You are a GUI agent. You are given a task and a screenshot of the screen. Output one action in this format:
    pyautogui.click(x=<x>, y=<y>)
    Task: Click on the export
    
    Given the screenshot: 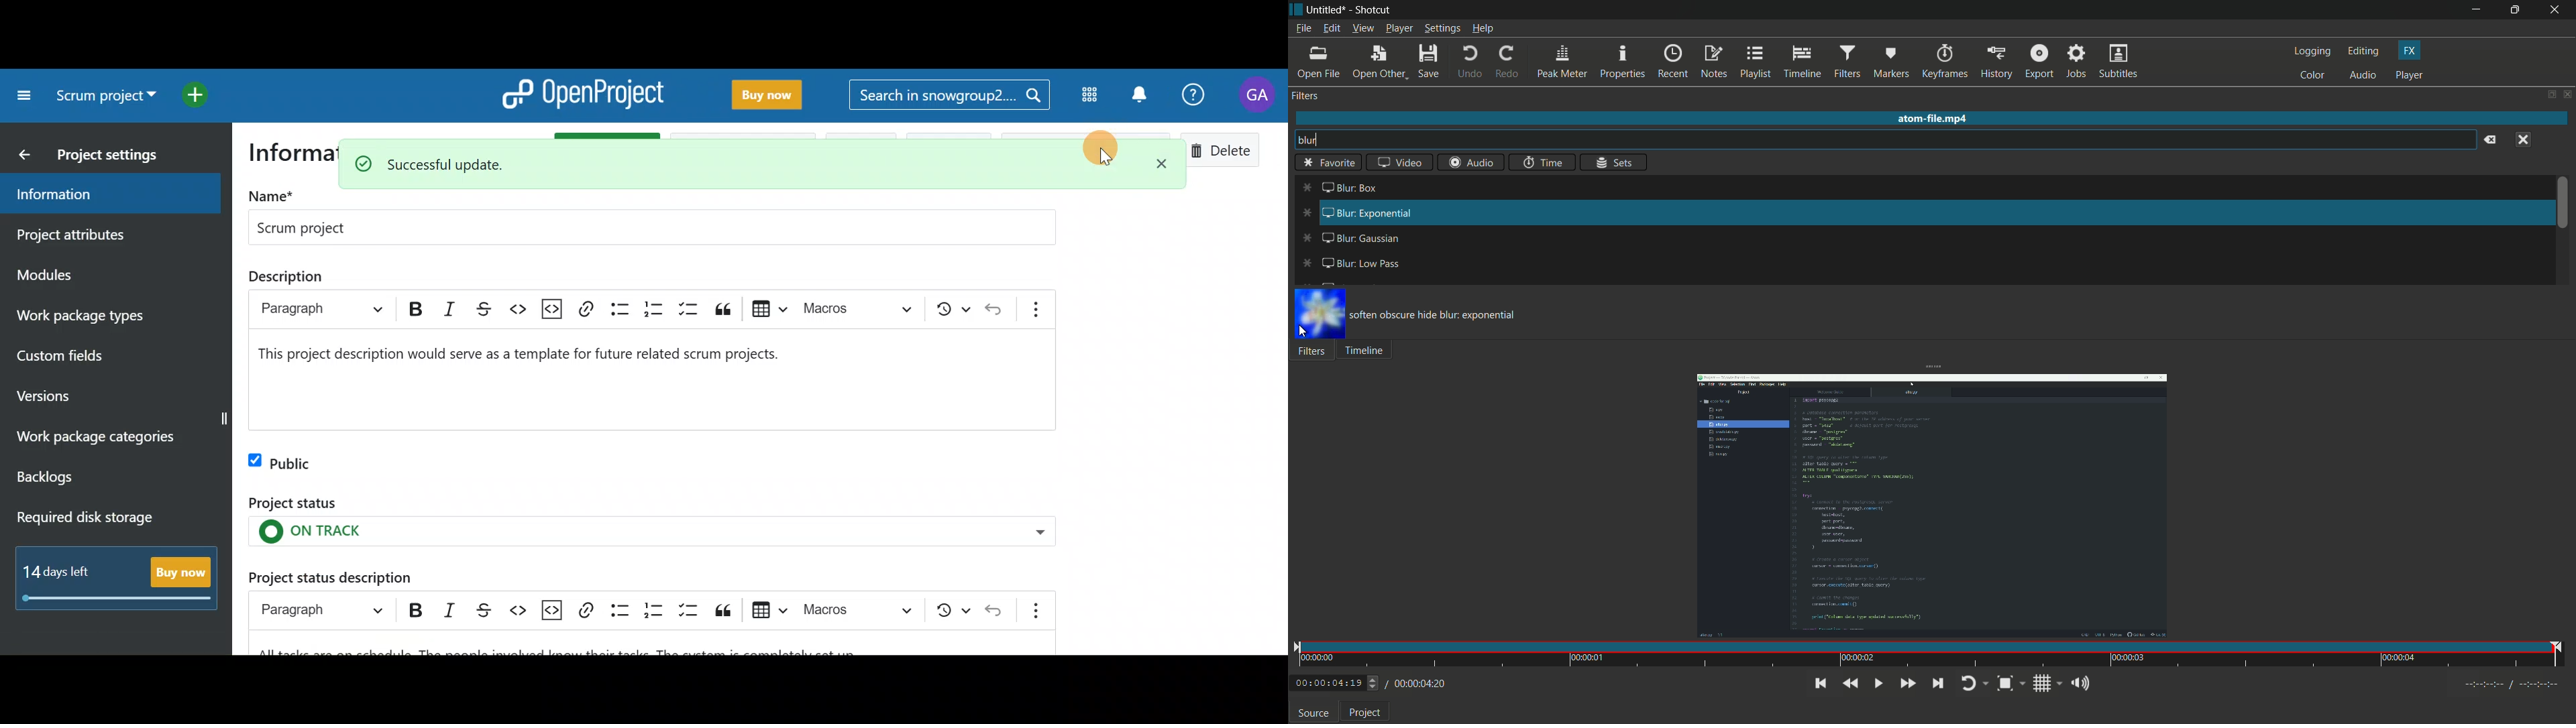 What is the action you would take?
    pyautogui.click(x=2037, y=62)
    